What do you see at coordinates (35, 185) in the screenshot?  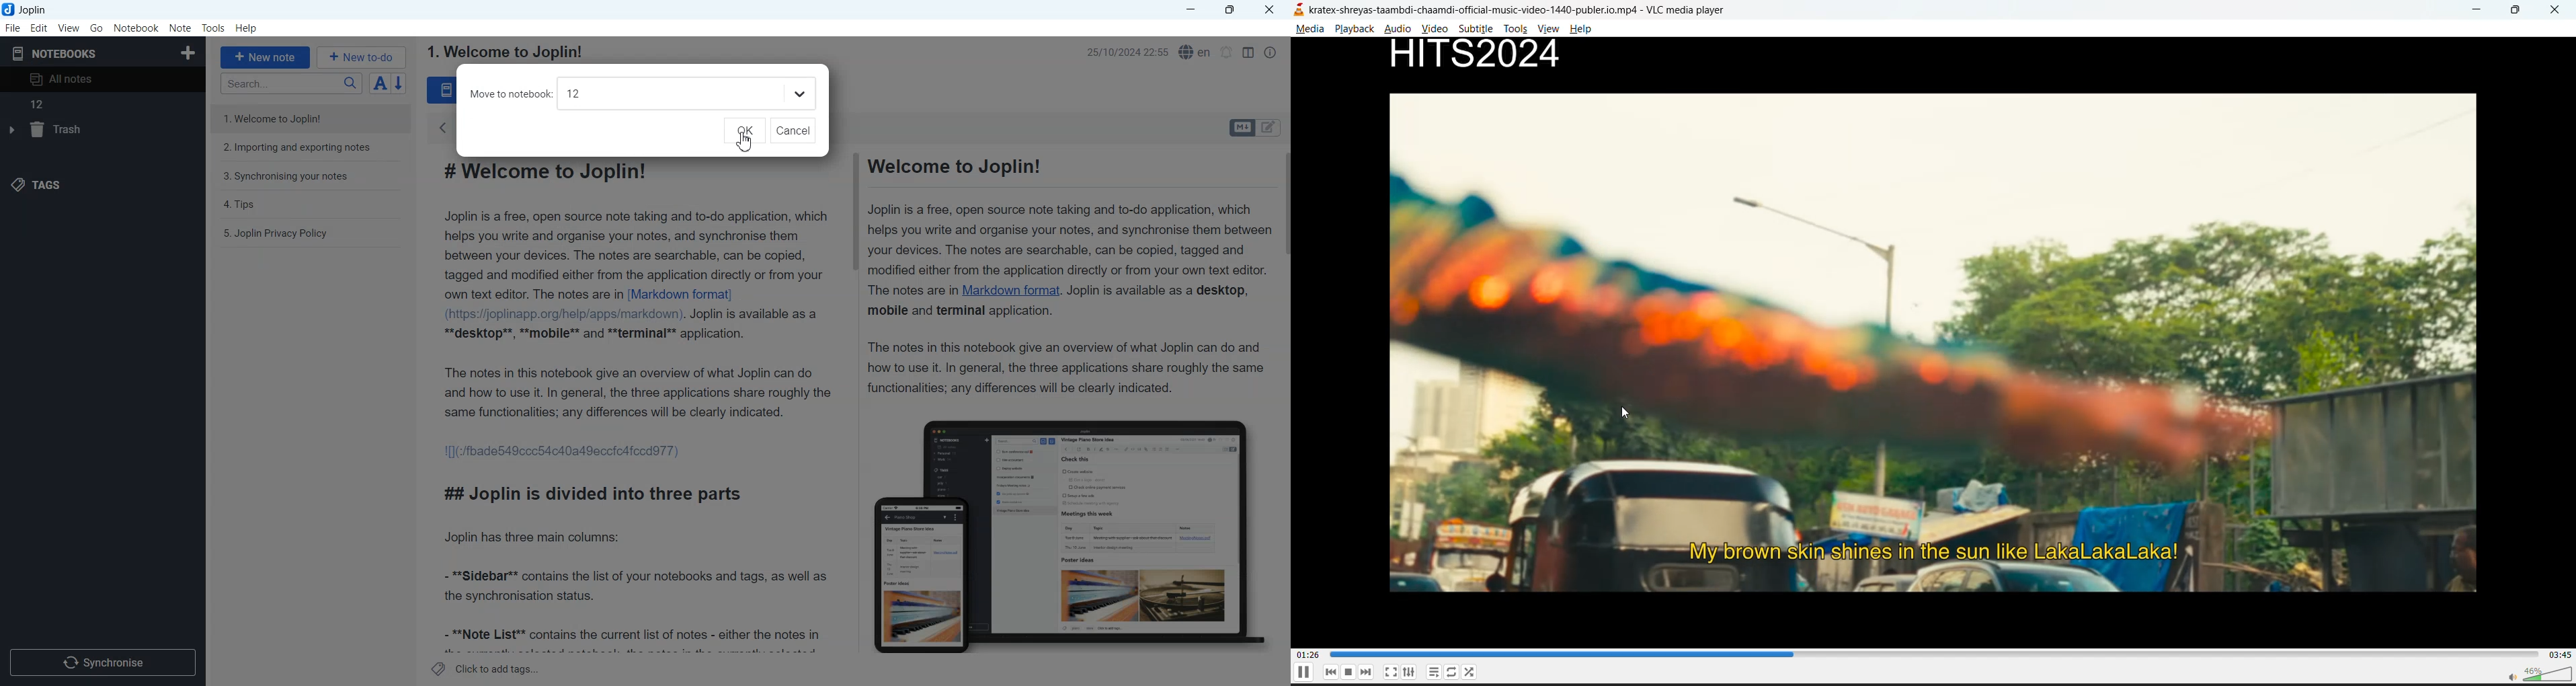 I see `Tags` at bounding box center [35, 185].